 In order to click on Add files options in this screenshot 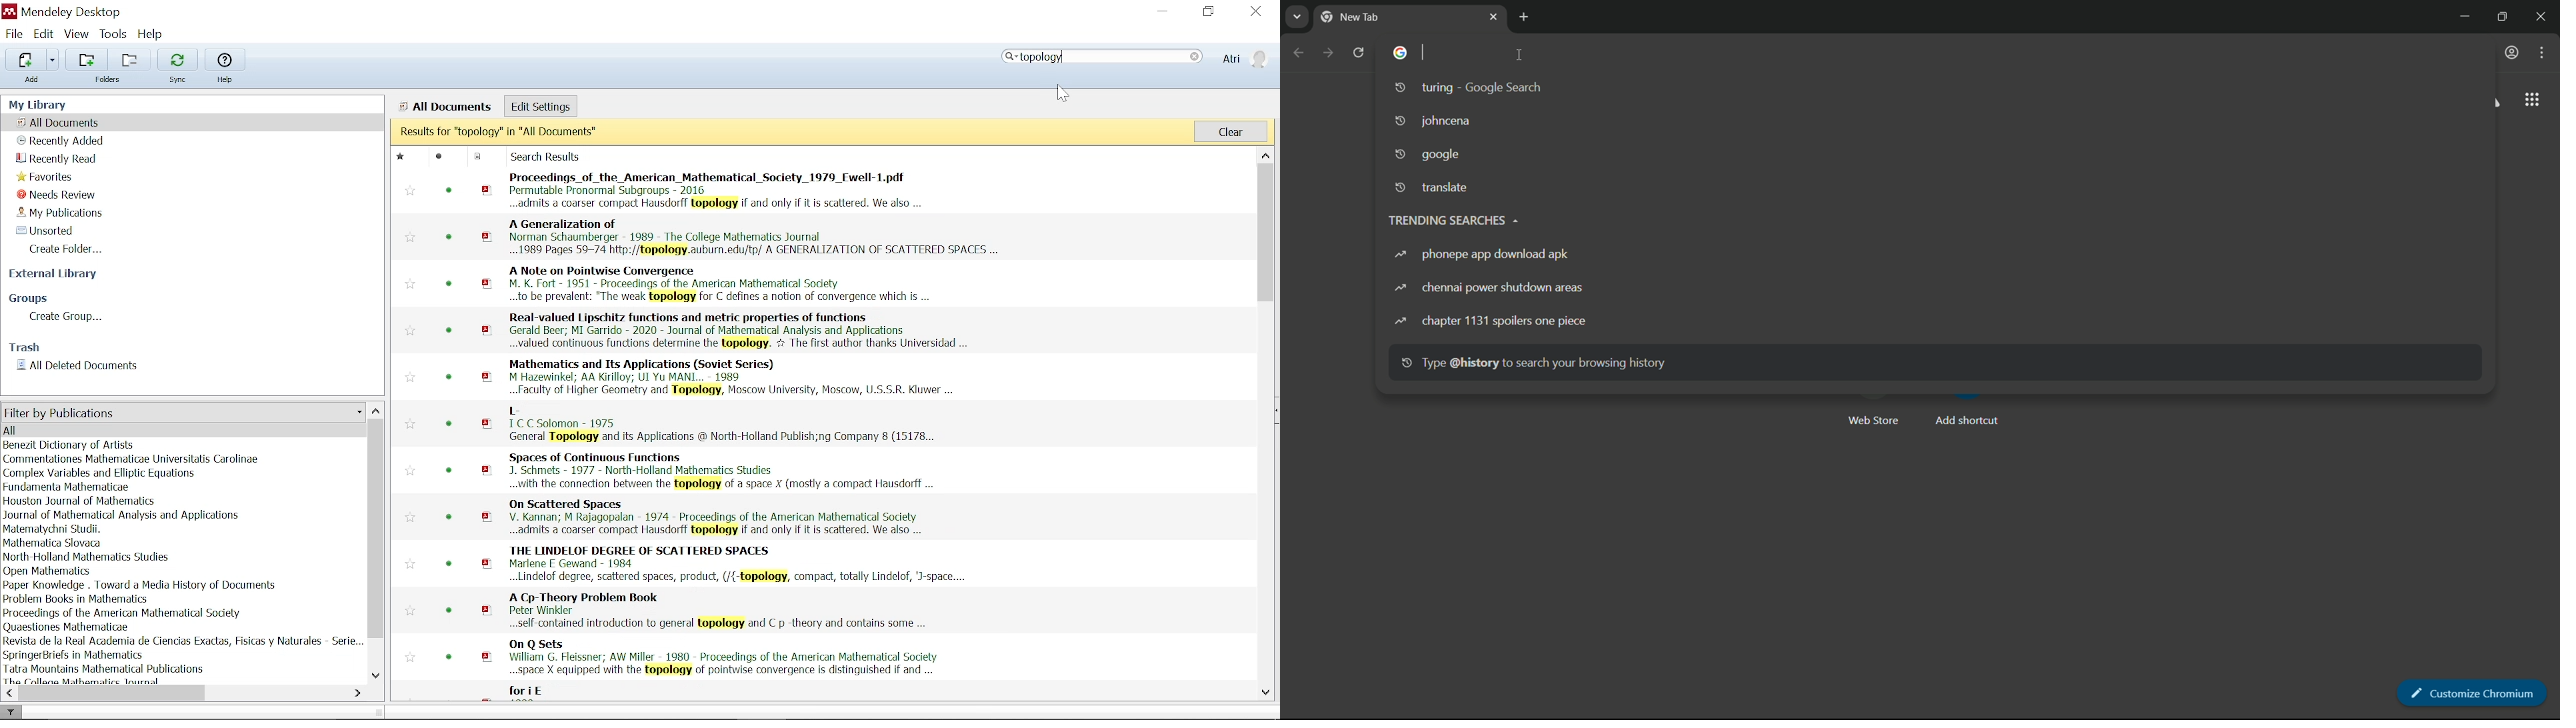, I will do `click(53, 60)`.